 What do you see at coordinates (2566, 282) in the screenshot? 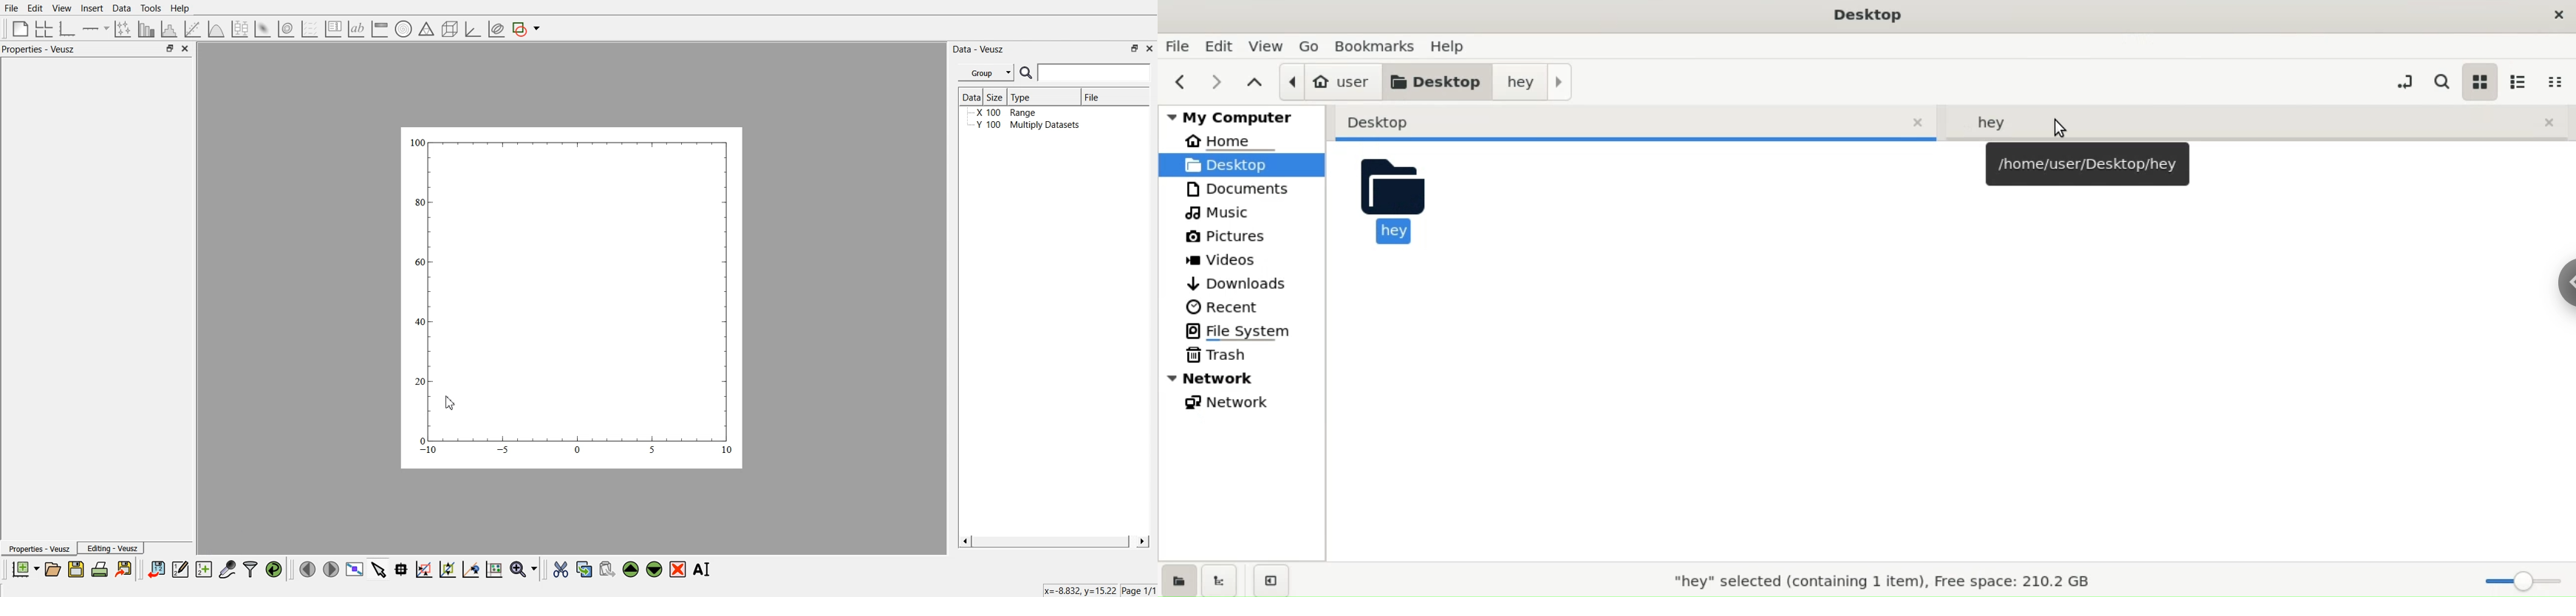
I see `sidebar` at bounding box center [2566, 282].